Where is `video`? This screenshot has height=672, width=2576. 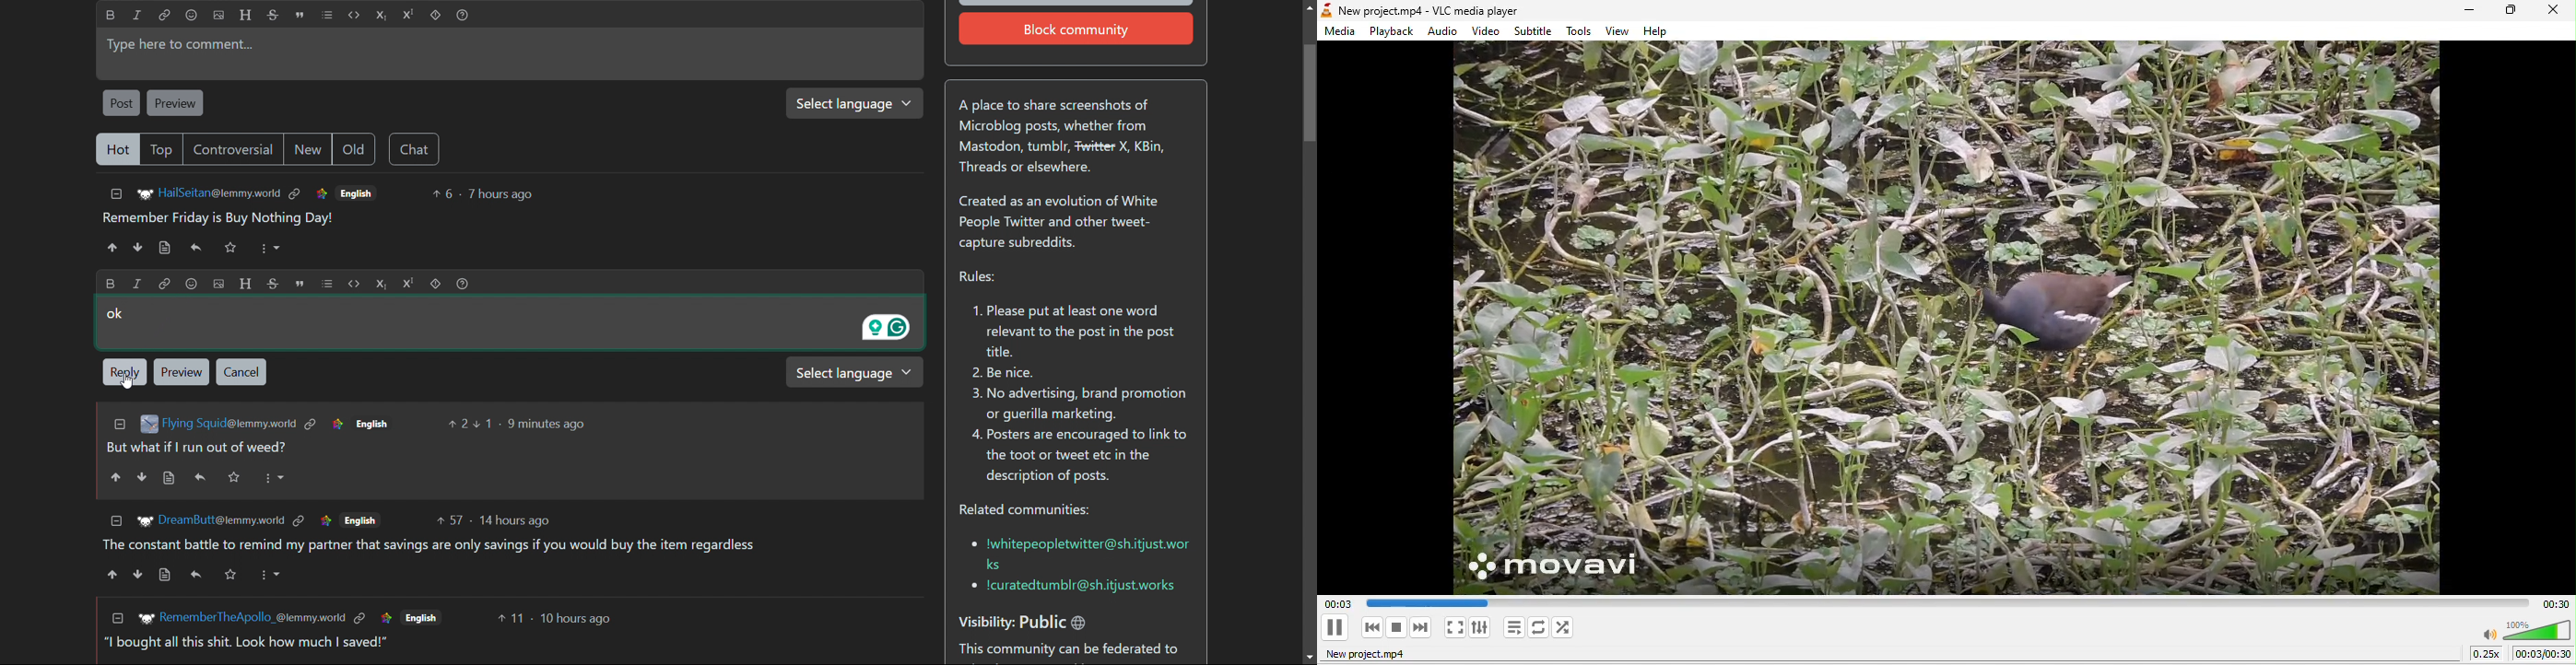 video is located at coordinates (1487, 31).